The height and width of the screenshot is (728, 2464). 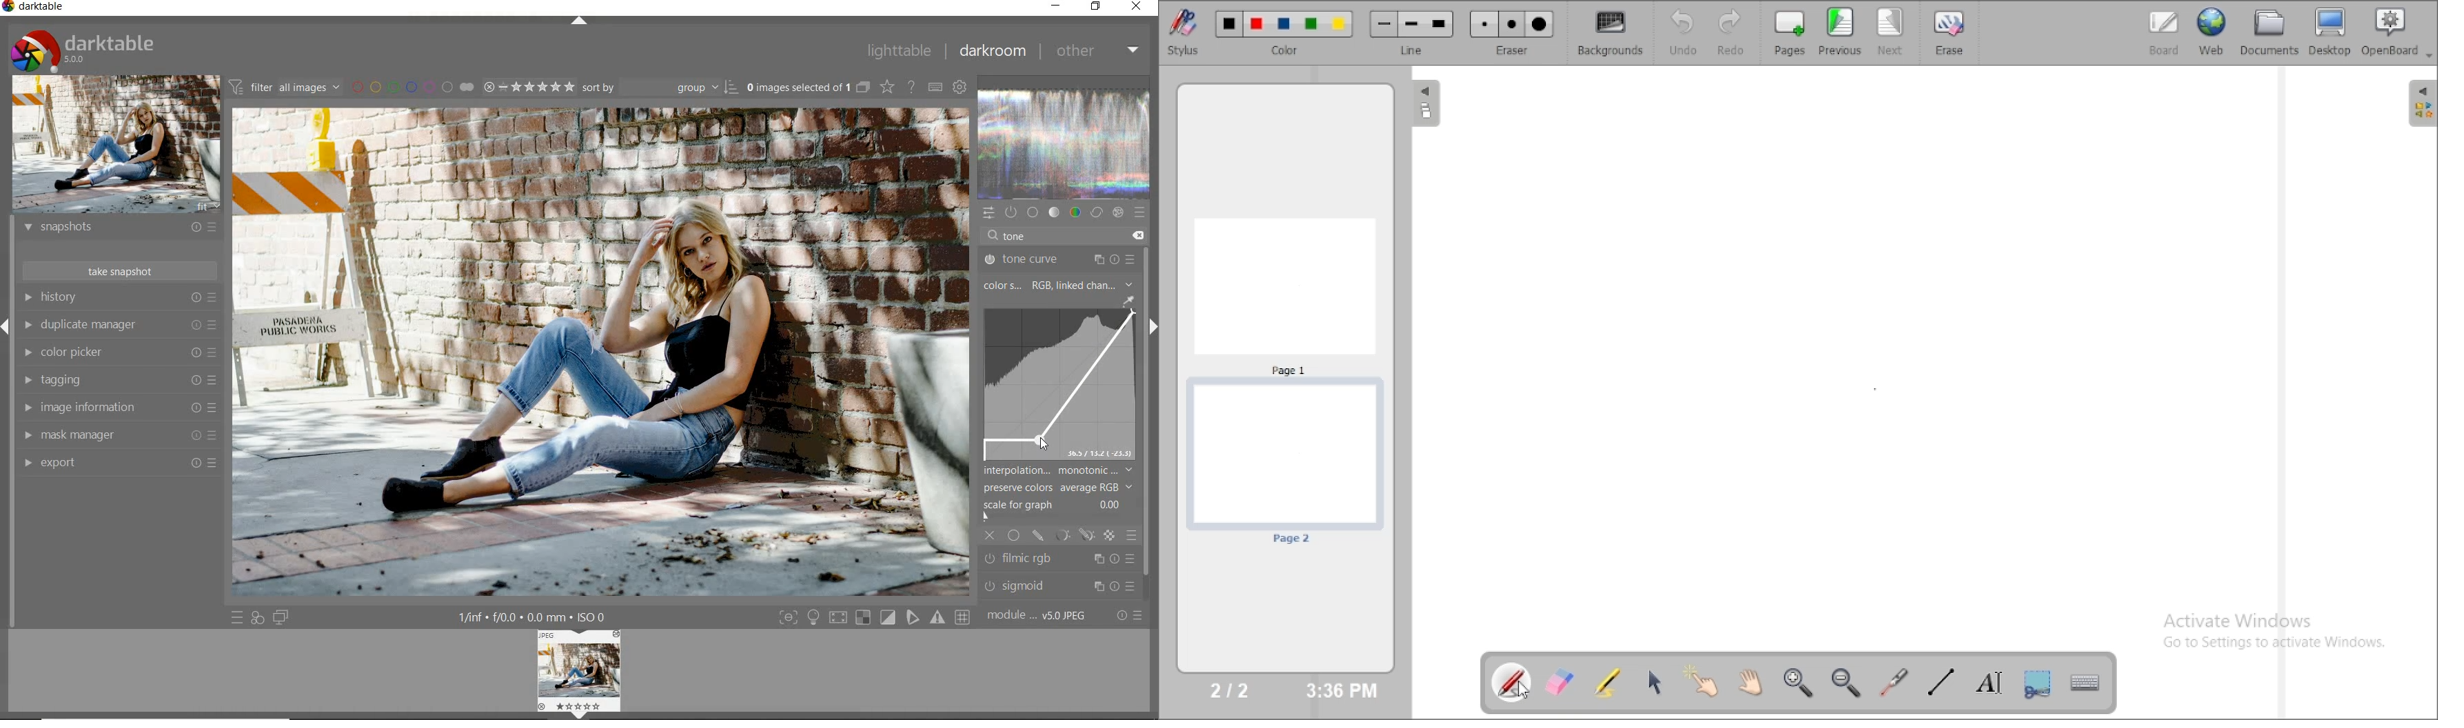 I want to click on expand grouped images, so click(x=808, y=87).